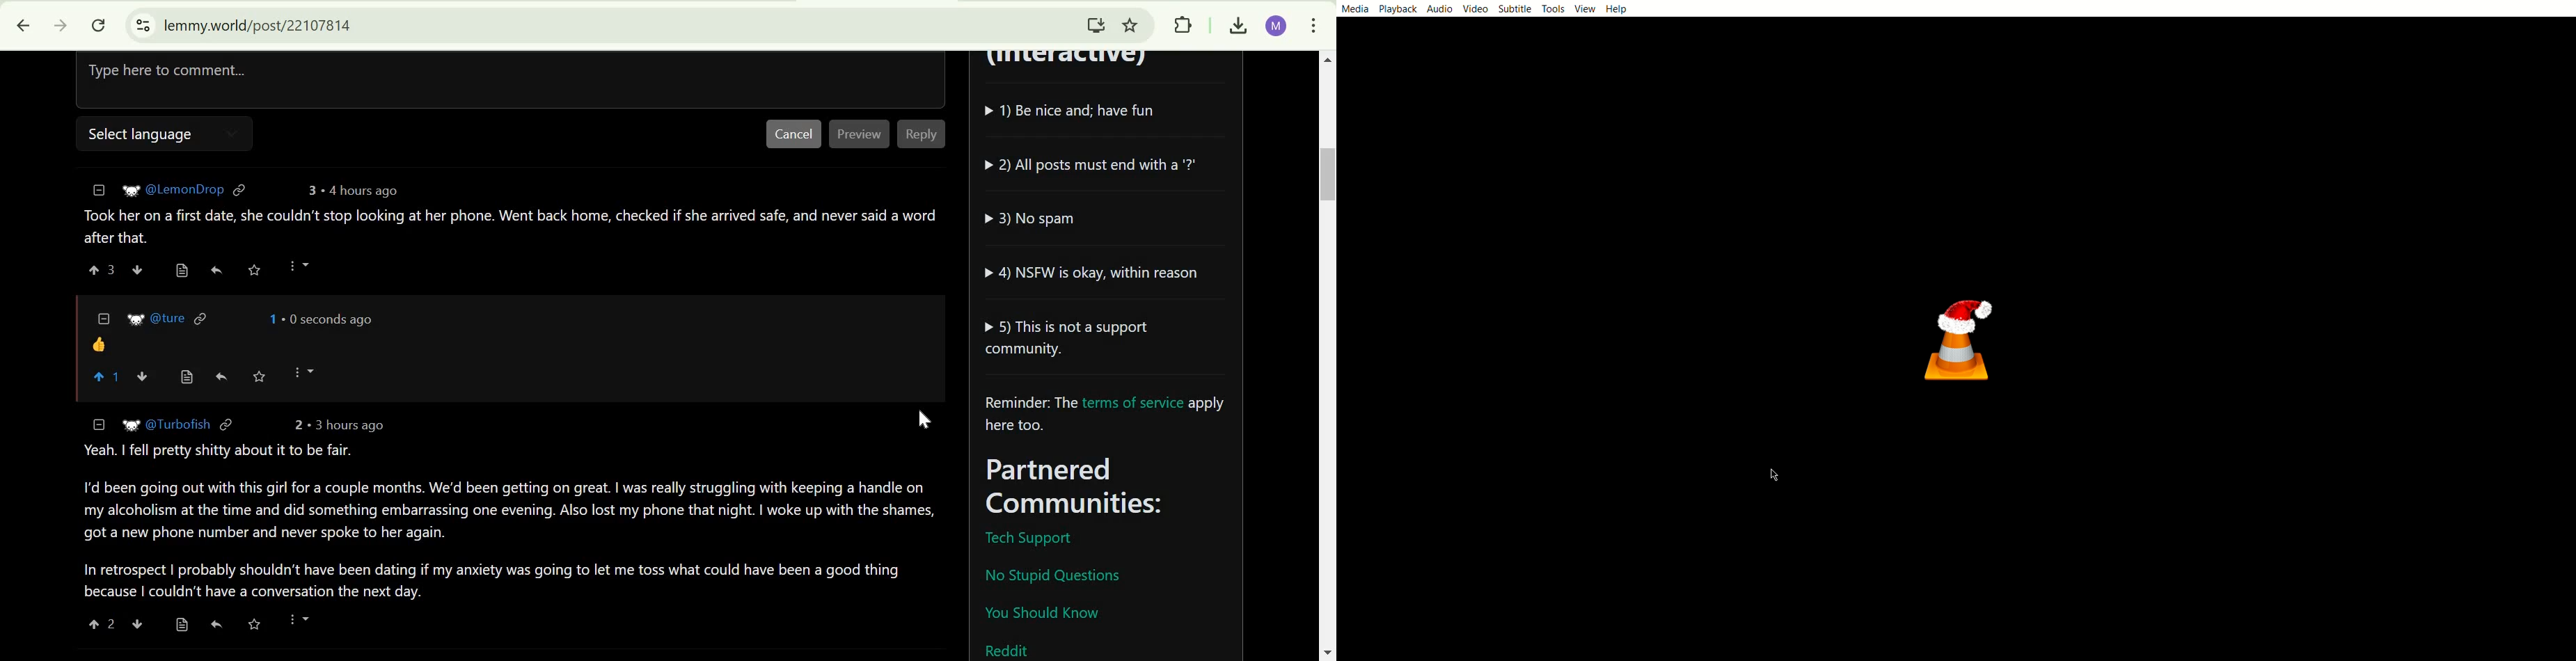 Image resolution: width=2576 pixels, height=672 pixels. What do you see at coordinates (107, 376) in the screenshot?
I see `upvote` at bounding box center [107, 376].